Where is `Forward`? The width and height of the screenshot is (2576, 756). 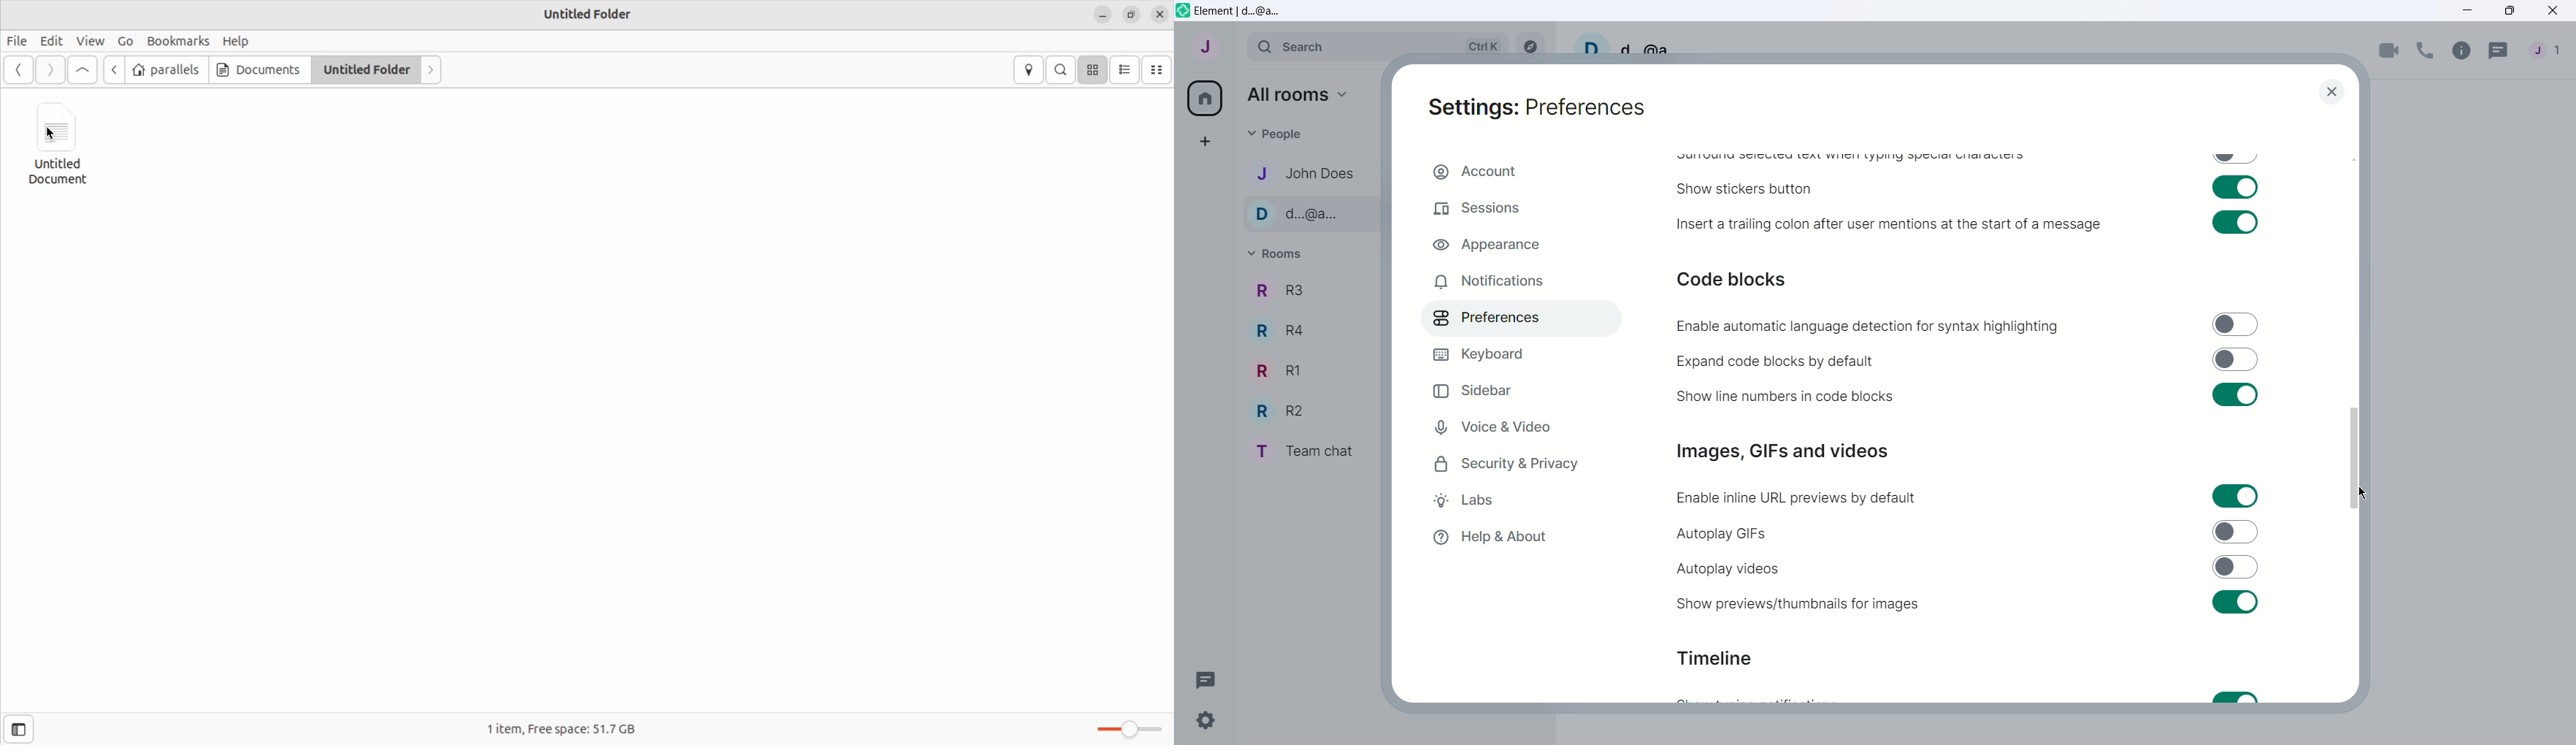
Forward is located at coordinates (50, 70).